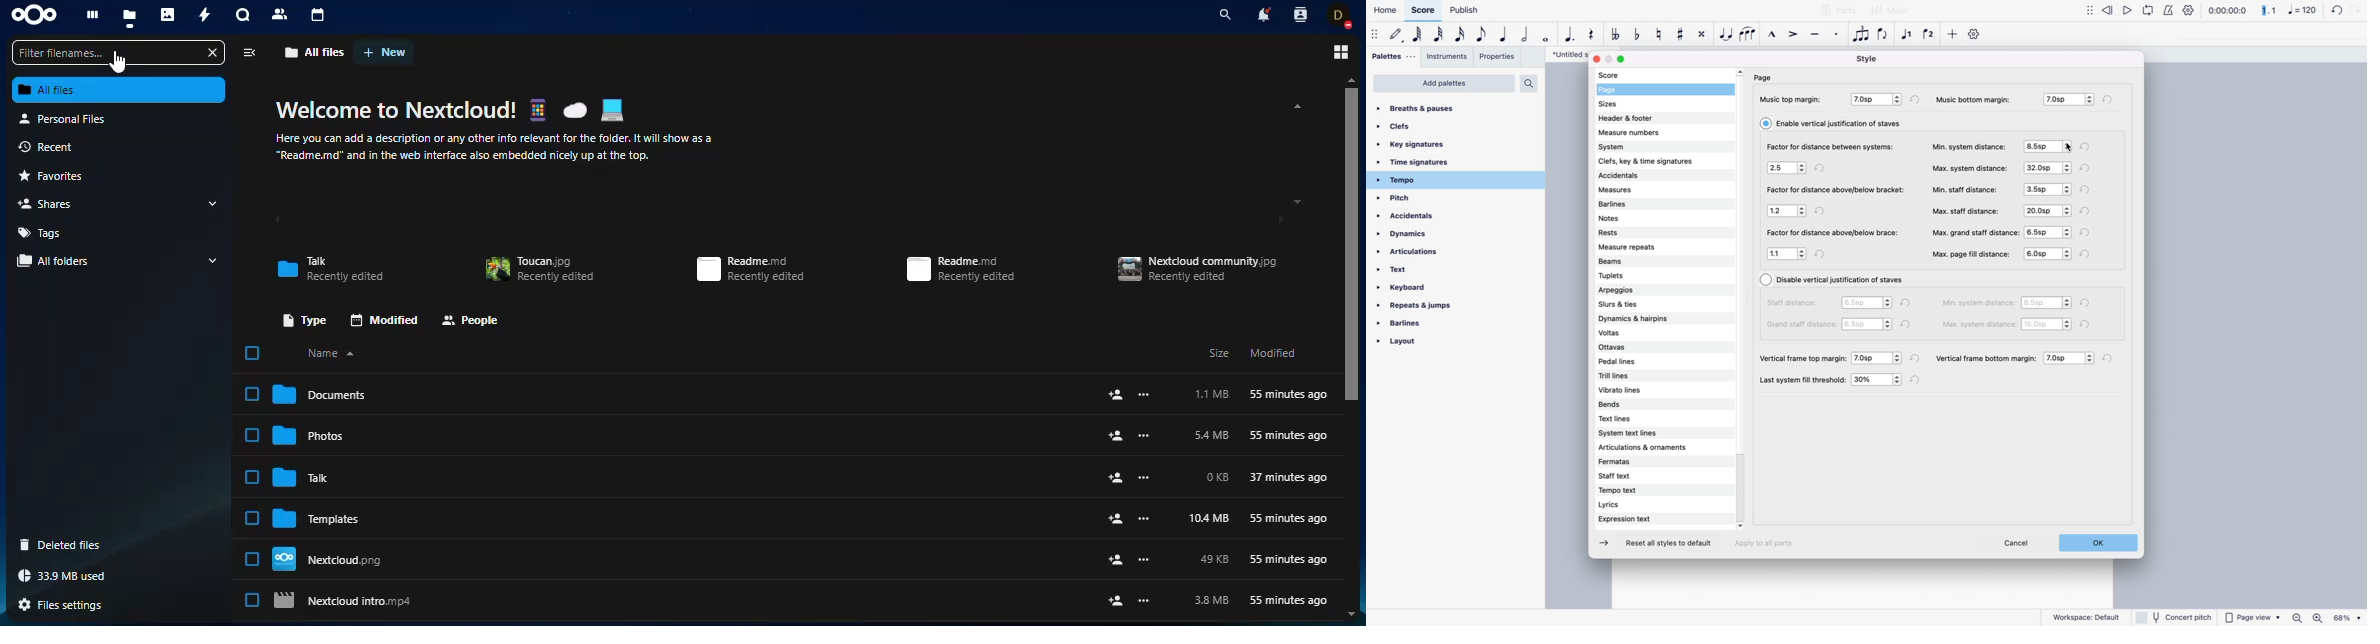 The width and height of the screenshot is (2380, 644). I want to click on drop down, so click(212, 203).